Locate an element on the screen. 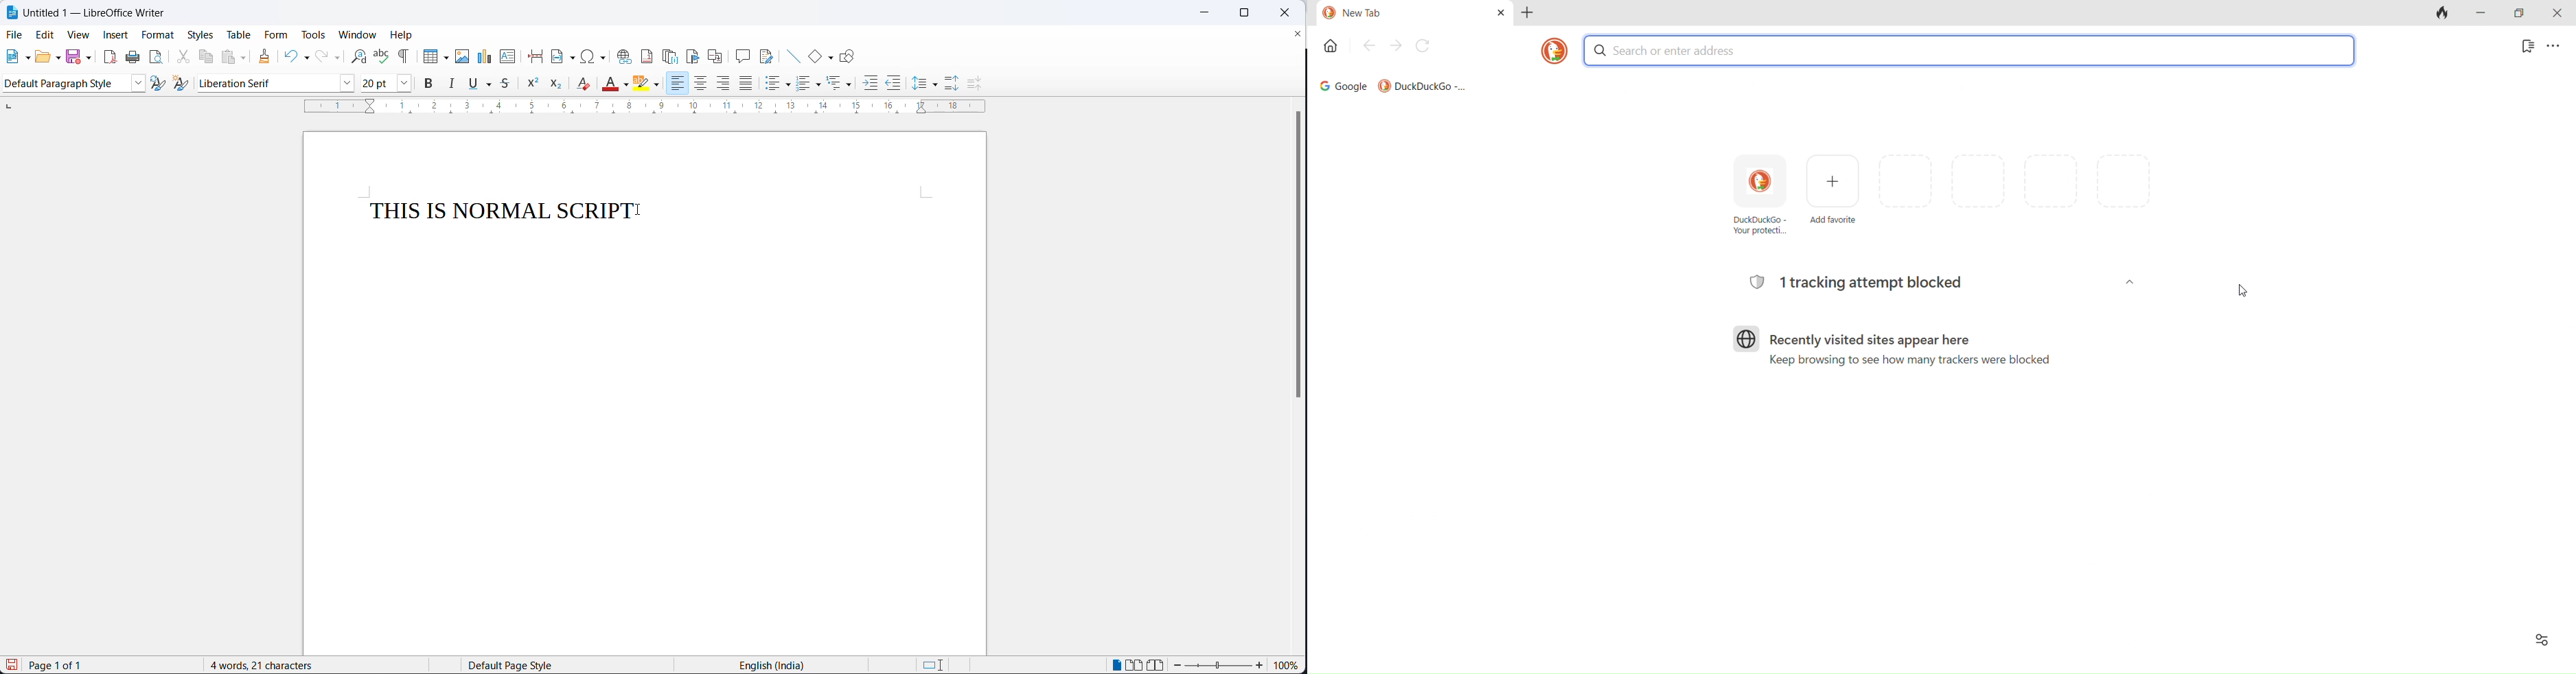 The width and height of the screenshot is (2576, 700). table is located at coordinates (240, 36).